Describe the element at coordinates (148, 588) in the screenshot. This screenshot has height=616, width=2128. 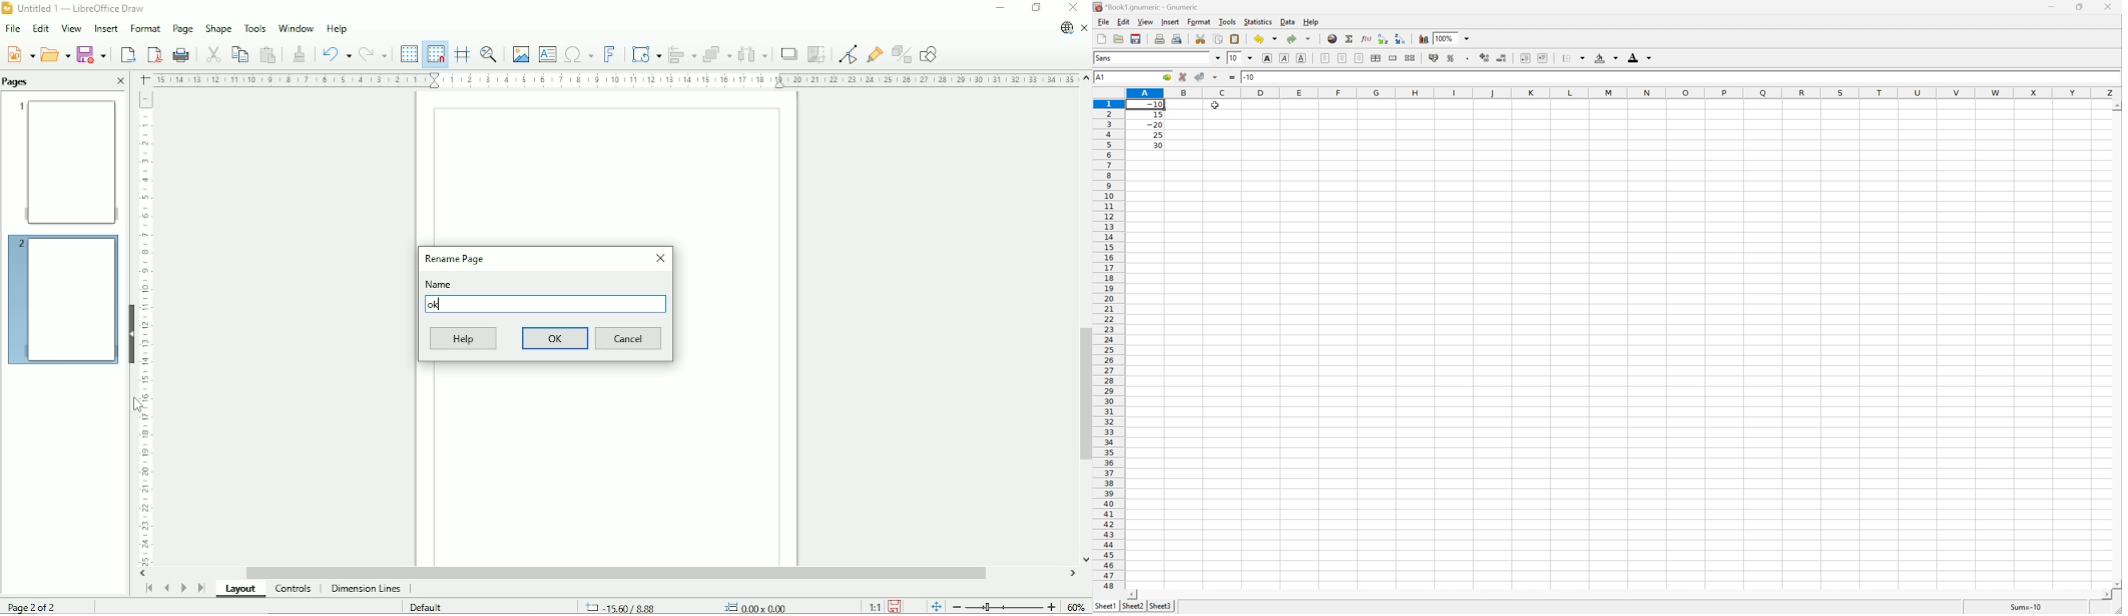
I see `Scroll to first page` at that location.